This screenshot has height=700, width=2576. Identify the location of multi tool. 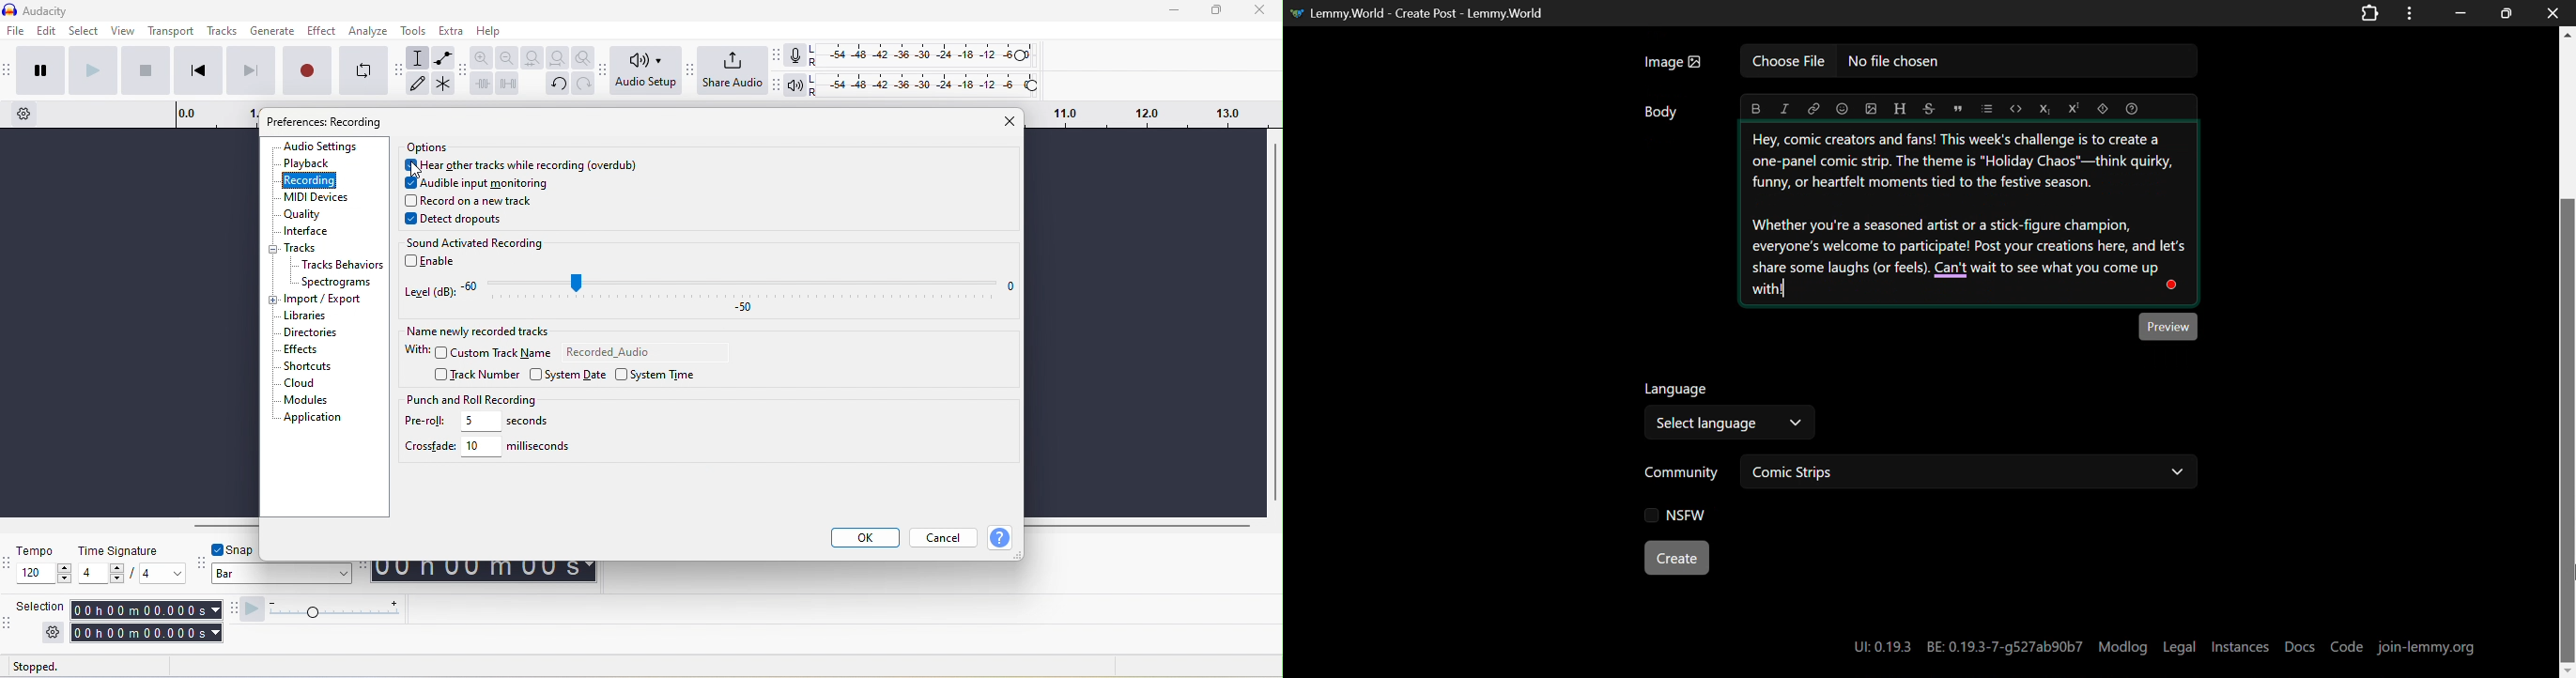
(444, 83).